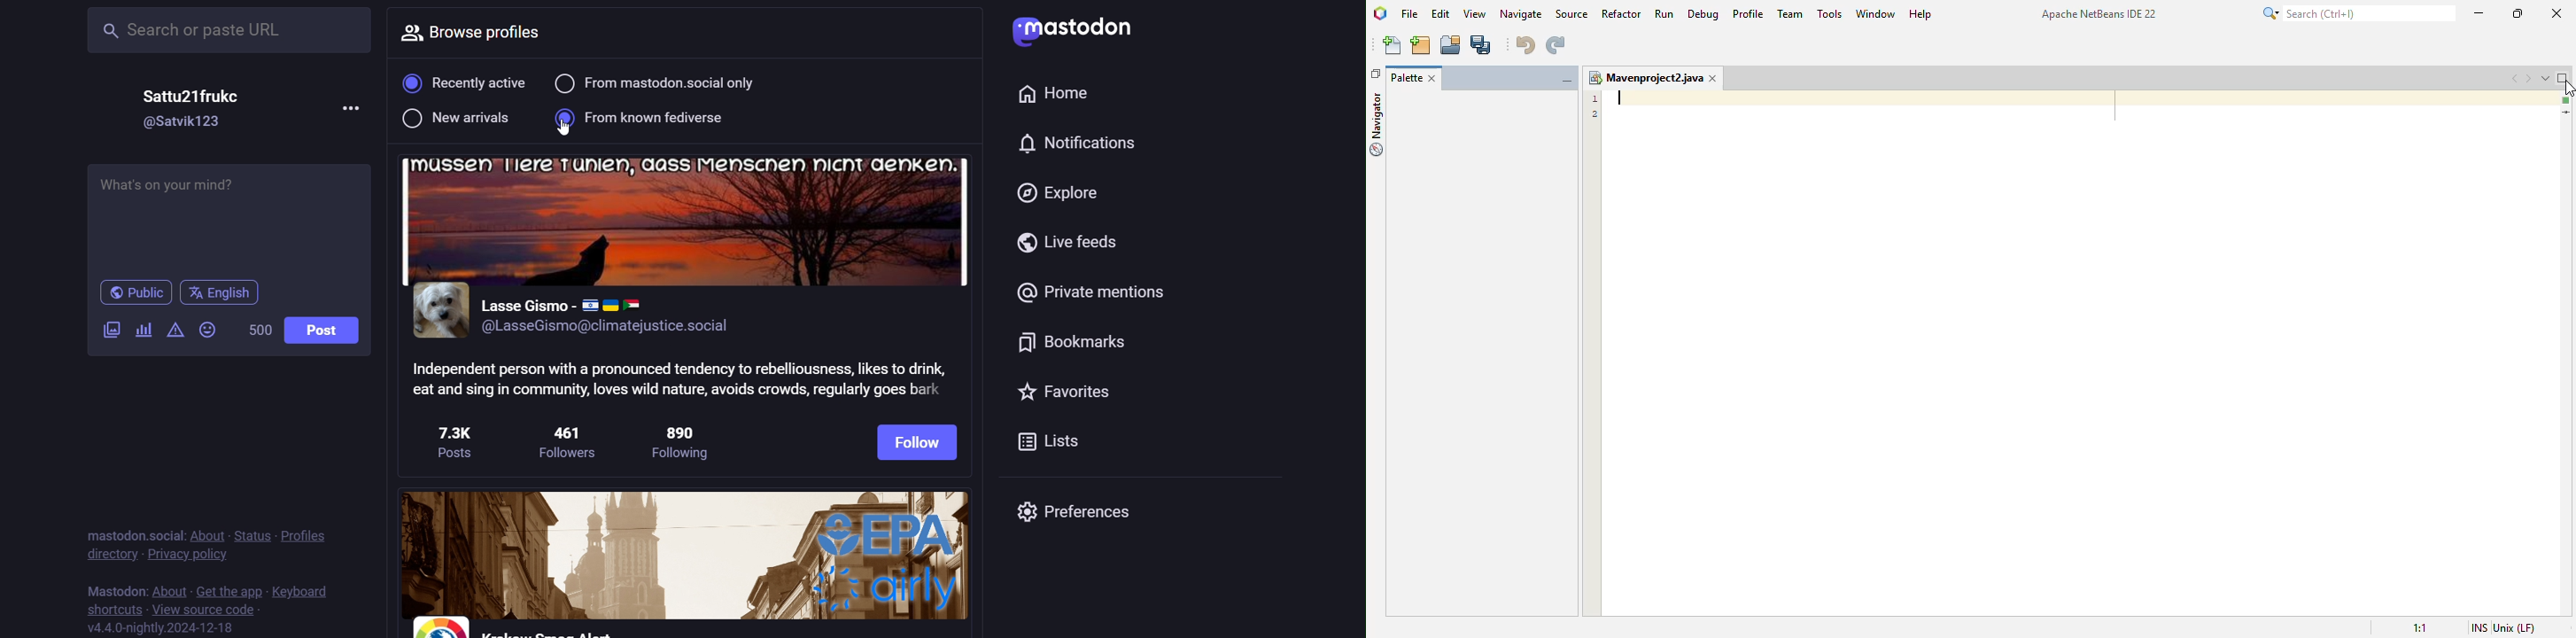  What do you see at coordinates (205, 609) in the screenshot?
I see `source code` at bounding box center [205, 609].